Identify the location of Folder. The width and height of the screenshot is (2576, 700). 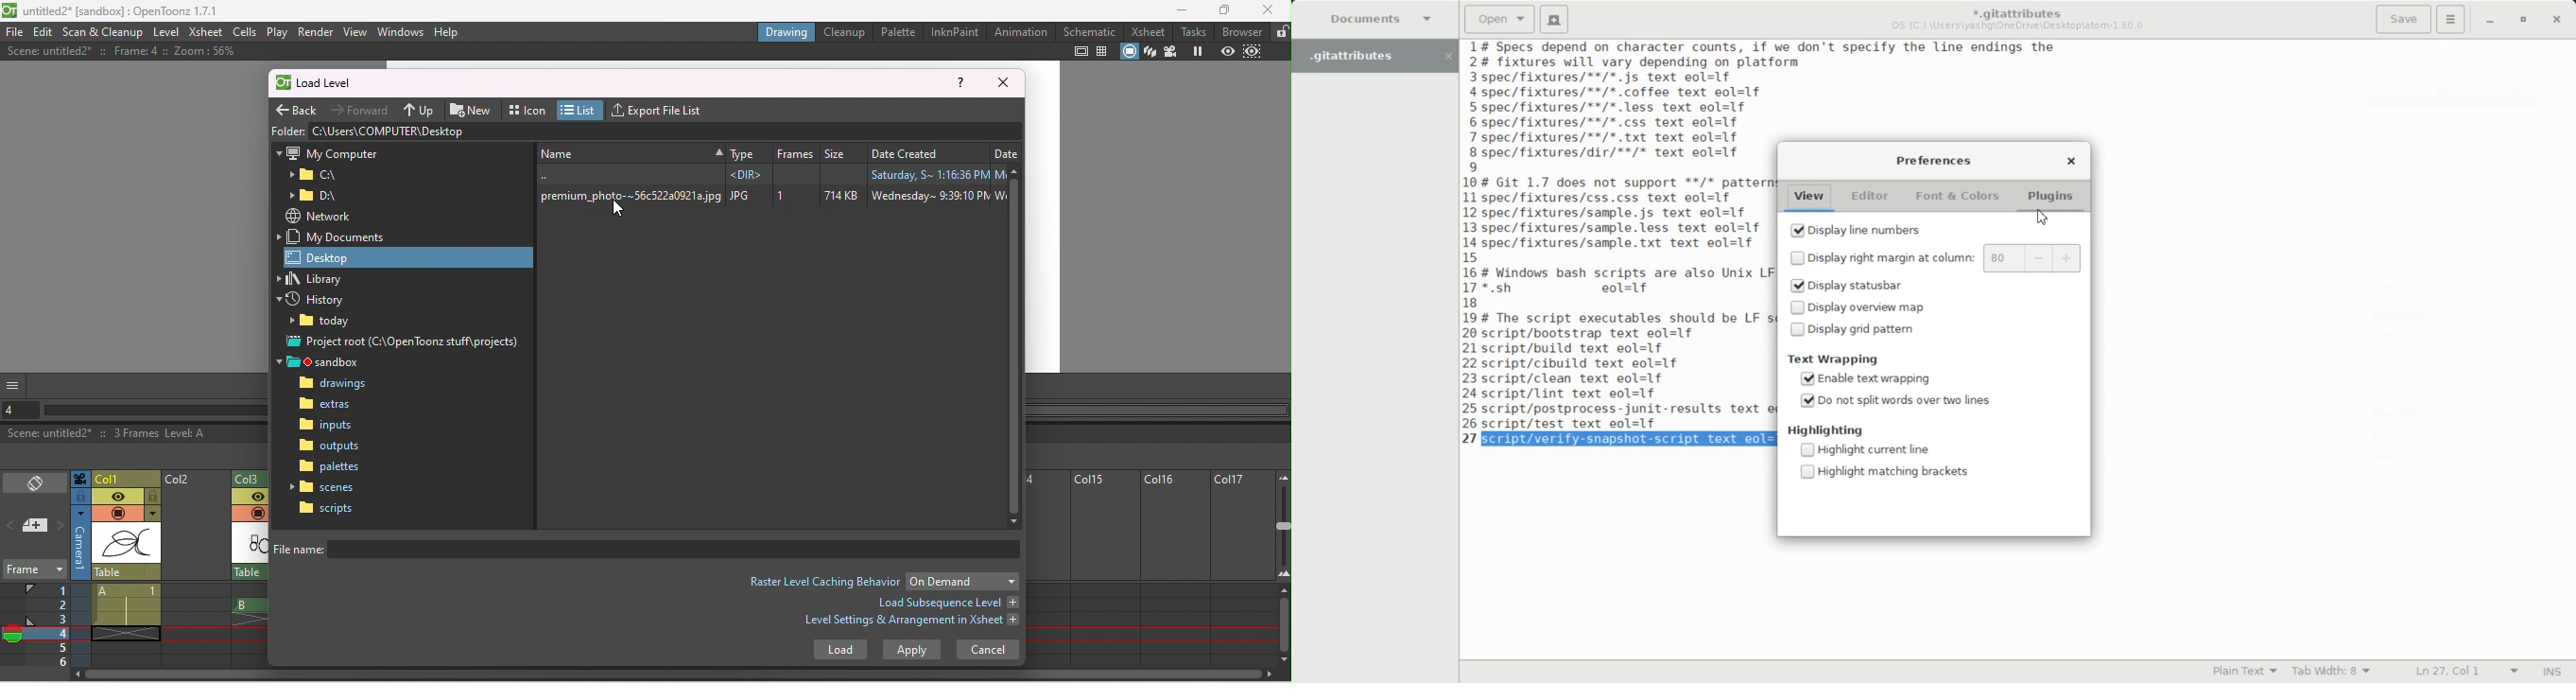
(319, 196).